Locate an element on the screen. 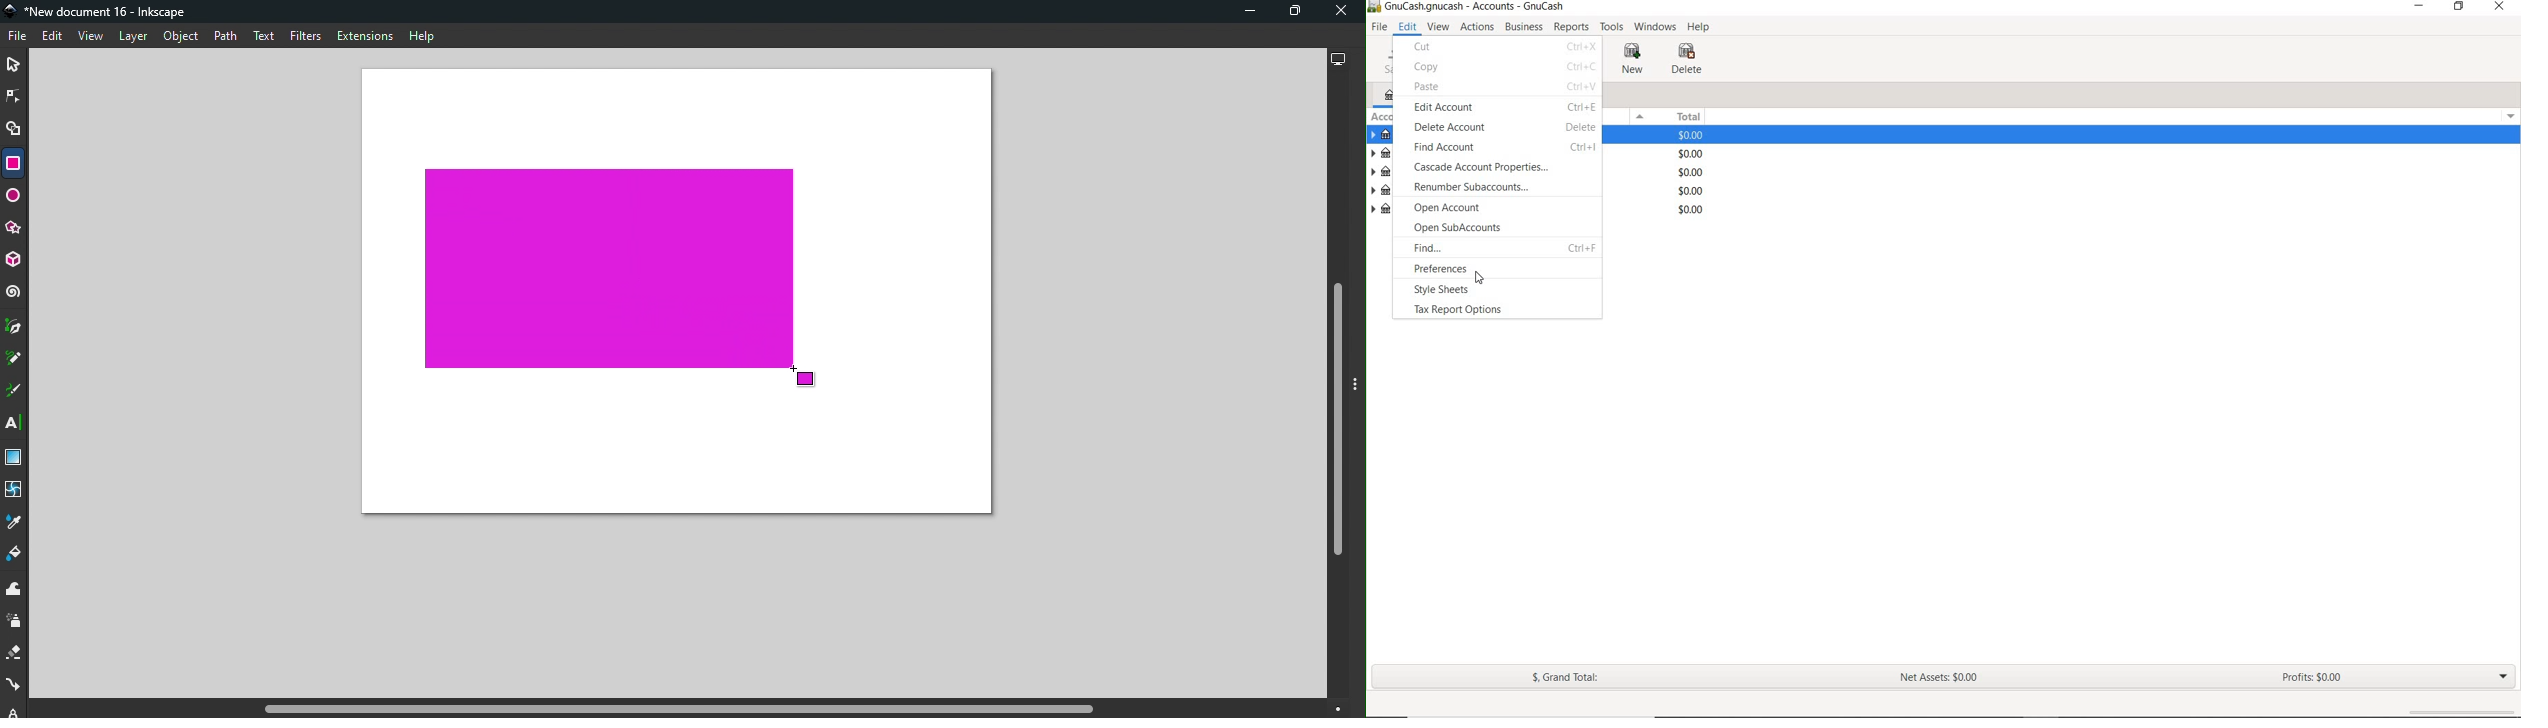  EDIT ACCOUNT is located at coordinates (1503, 108).